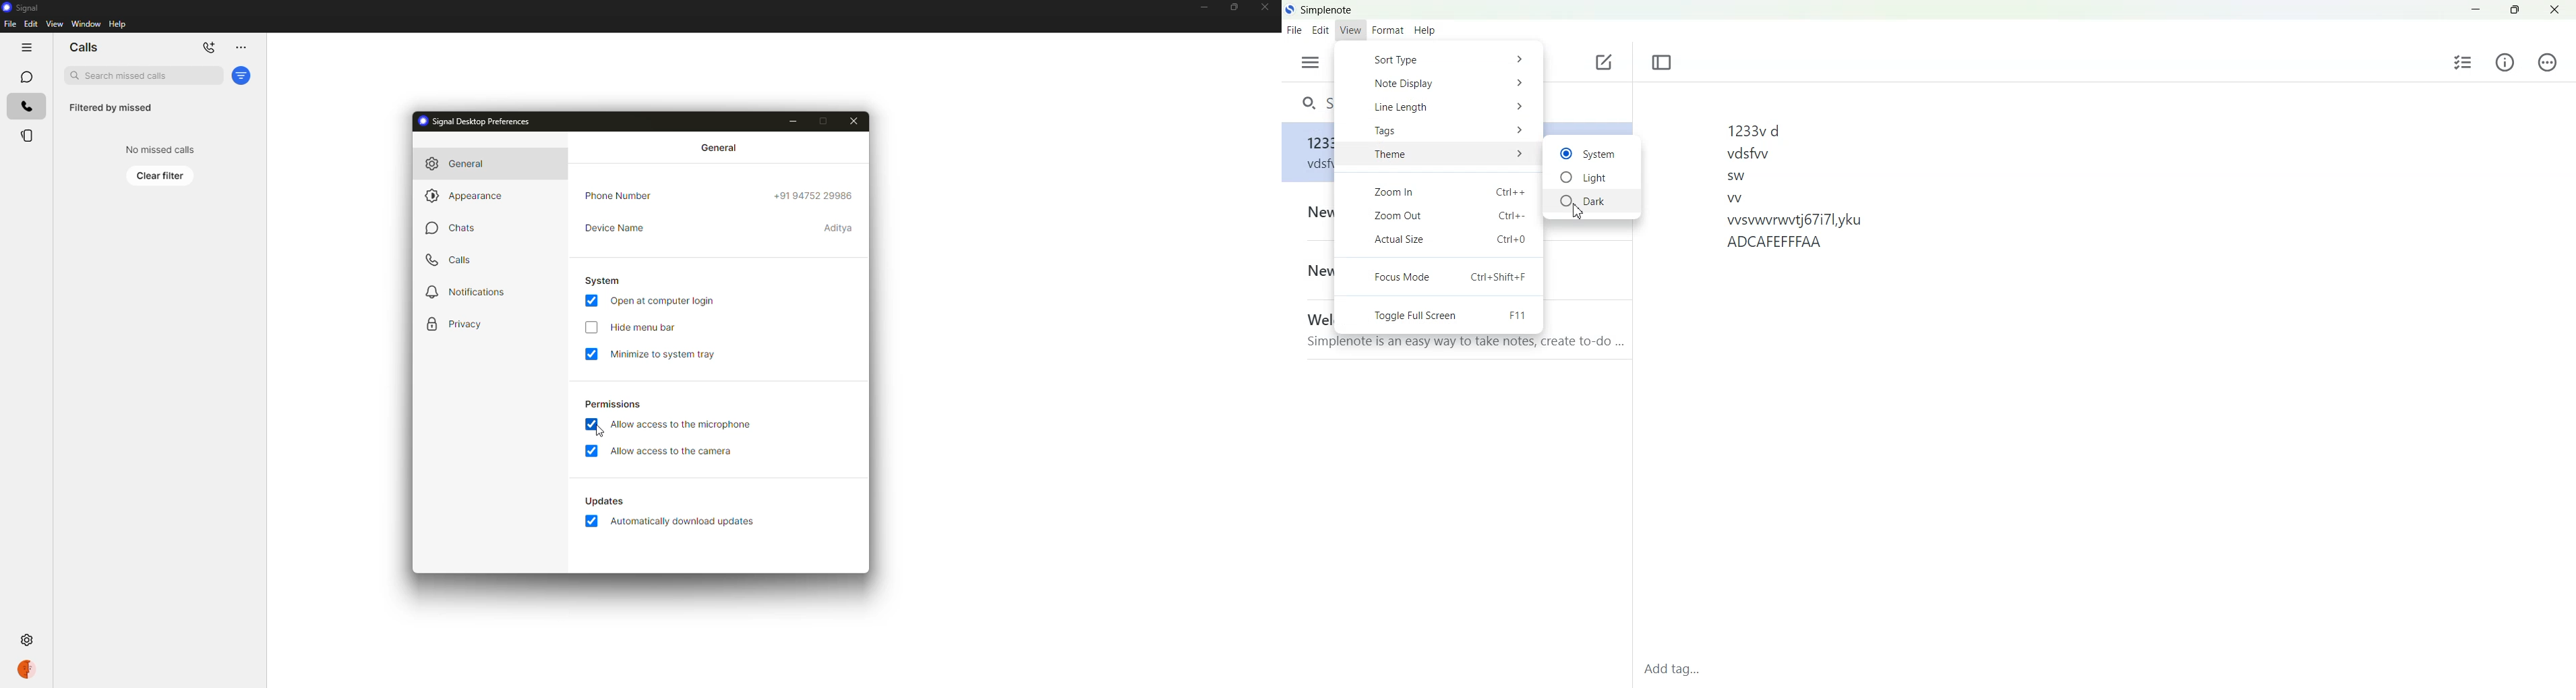 The height and width of the screenshot is (700, 2576). Describe the element at coordinates (1232, 7) in the screenshot. I see `maximize` at that location.